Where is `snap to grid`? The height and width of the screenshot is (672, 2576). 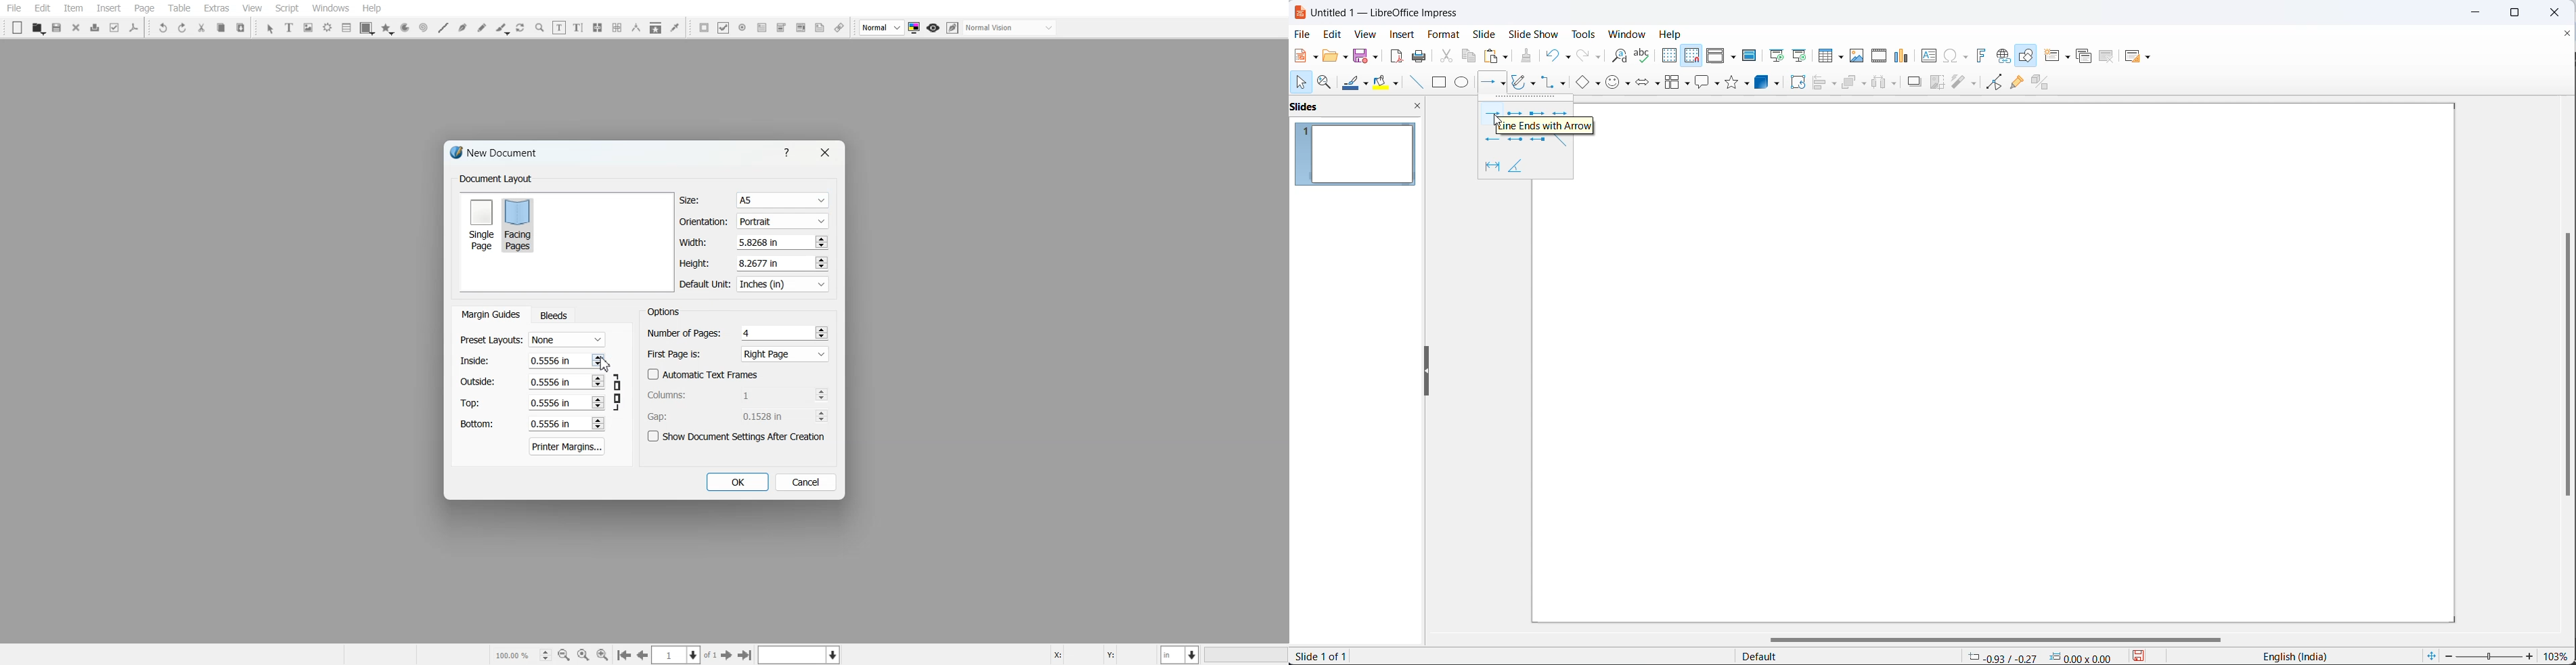 snap to grid is located at coordinates (1690, 55).